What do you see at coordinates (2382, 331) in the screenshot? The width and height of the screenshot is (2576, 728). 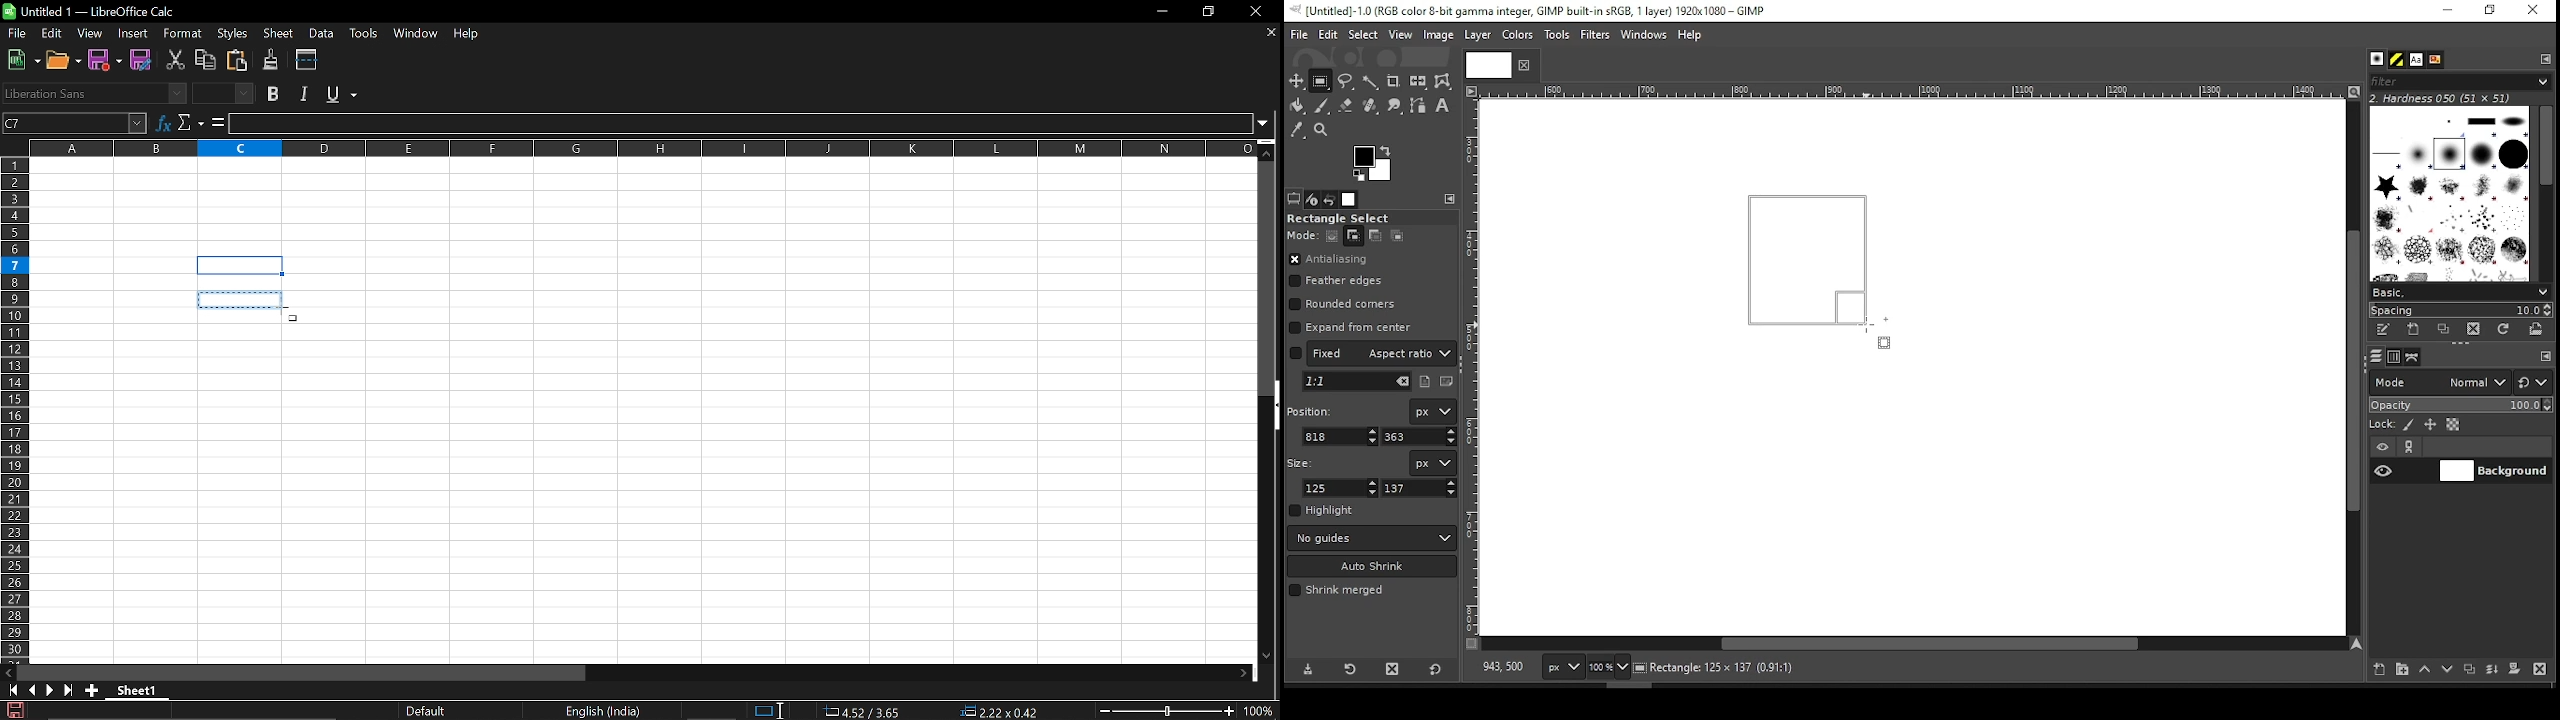 I see `edit this brush` at bounding box center [2382, 331].